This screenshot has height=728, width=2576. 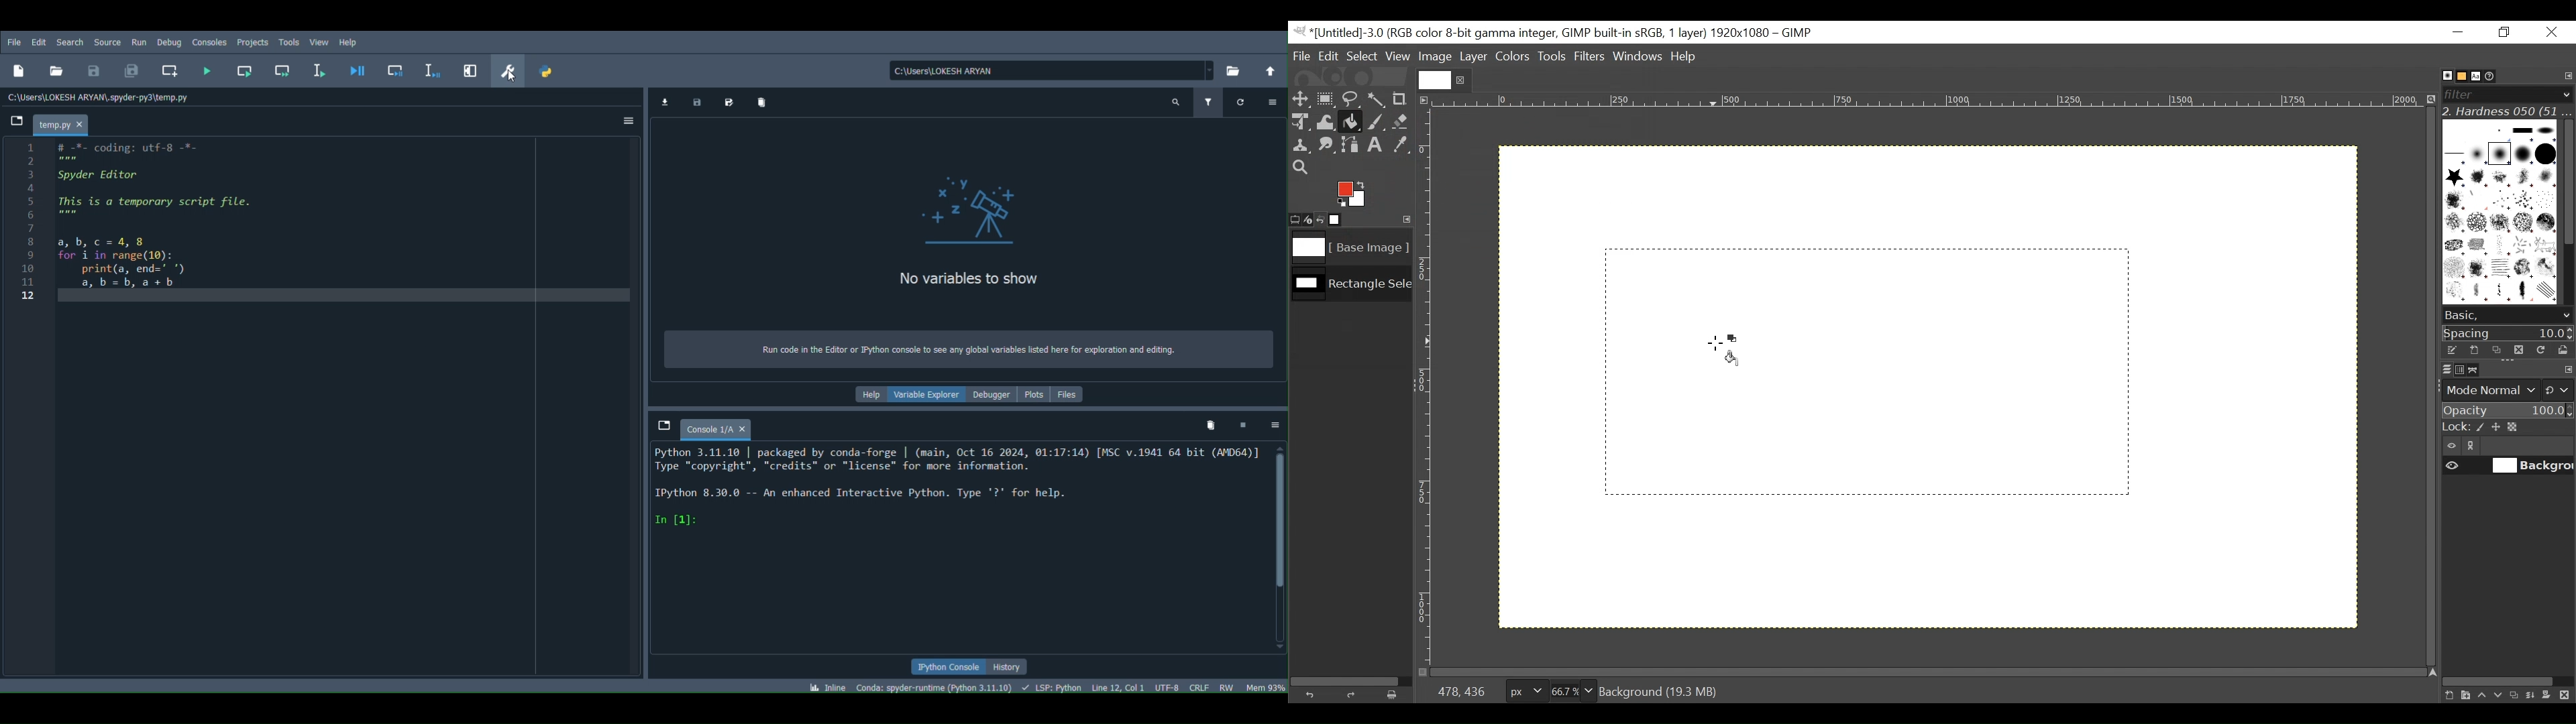 I want to click on Duplicate brush, so click(x=2518, y=349).